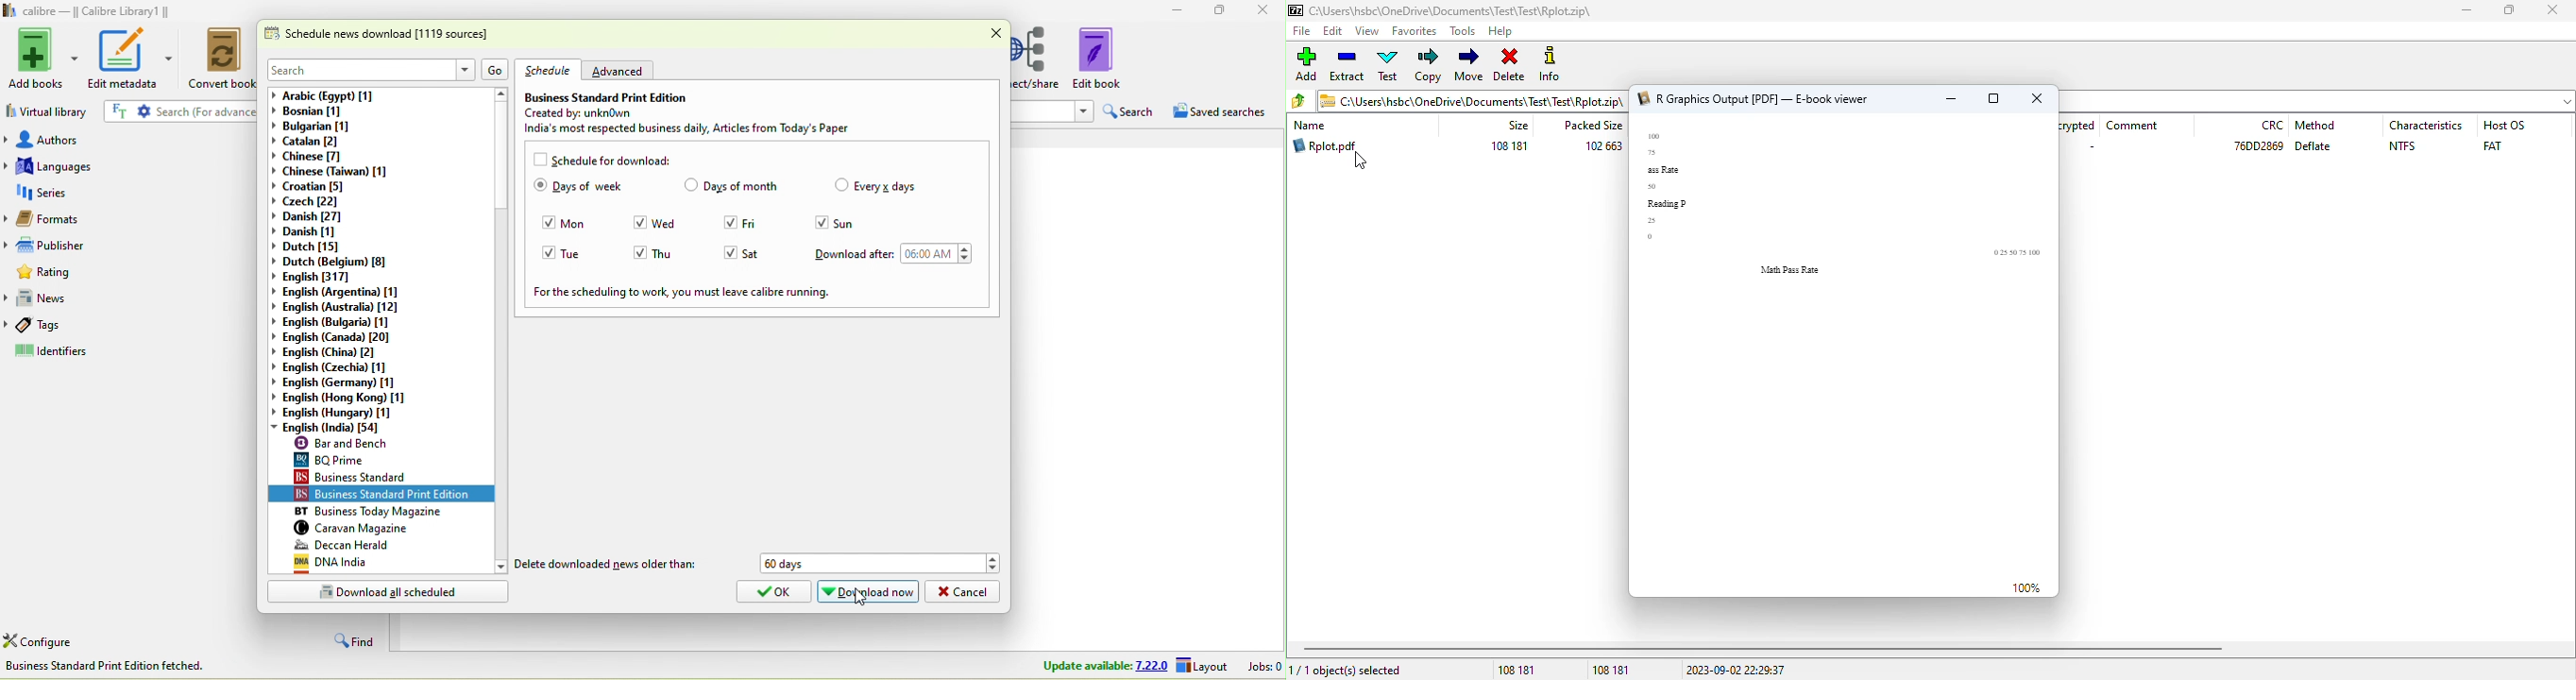  What do you see at coordinates (1181, 10) in the screenshot?
I see `minimize` at bounding box center [1181, 10].